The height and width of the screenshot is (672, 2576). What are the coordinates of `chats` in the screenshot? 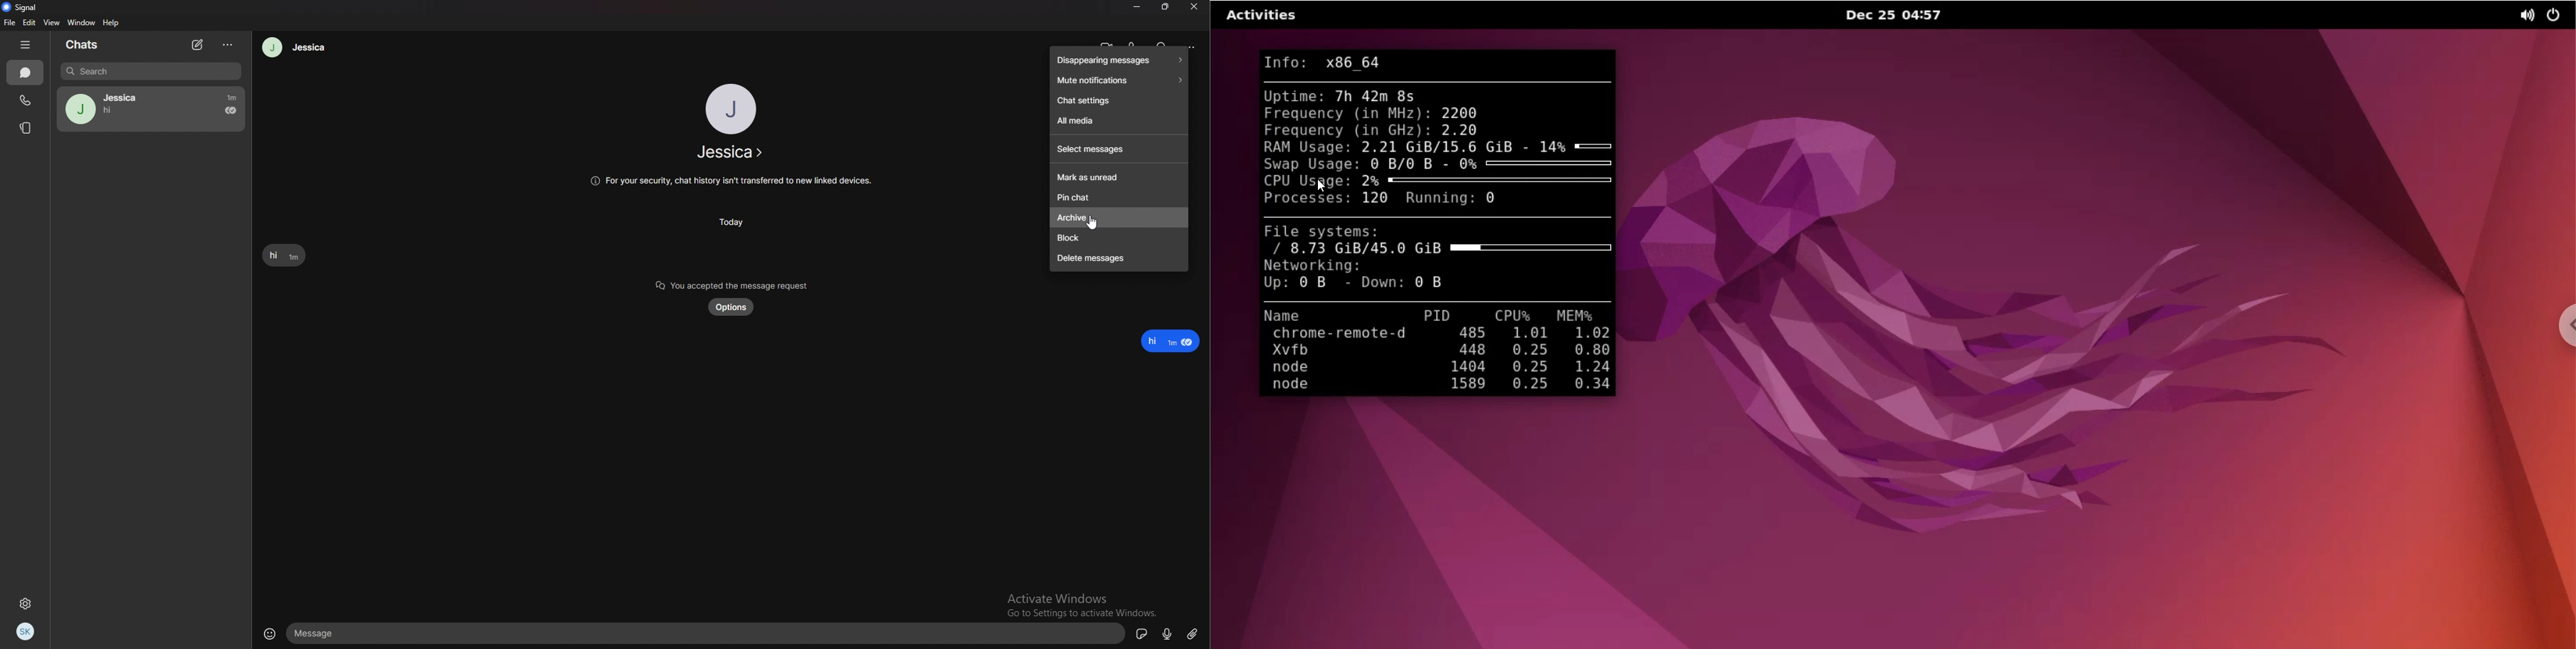 It's located at (89, 44).